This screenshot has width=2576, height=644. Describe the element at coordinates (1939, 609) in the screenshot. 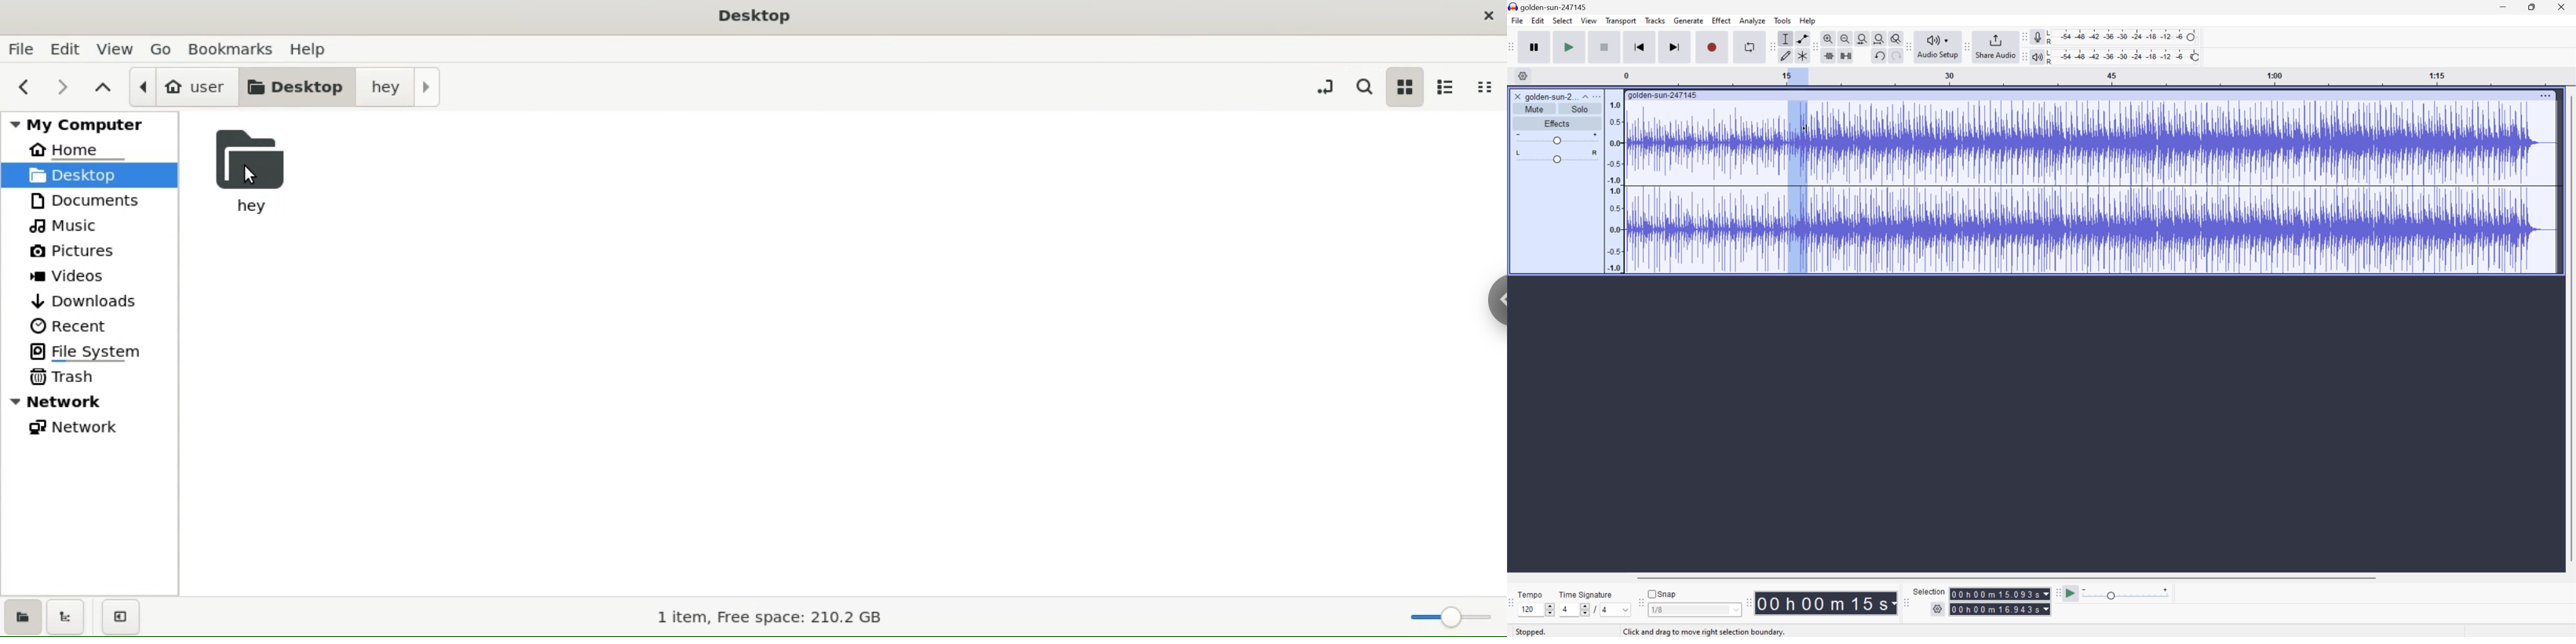

I see `Settings` at that location.